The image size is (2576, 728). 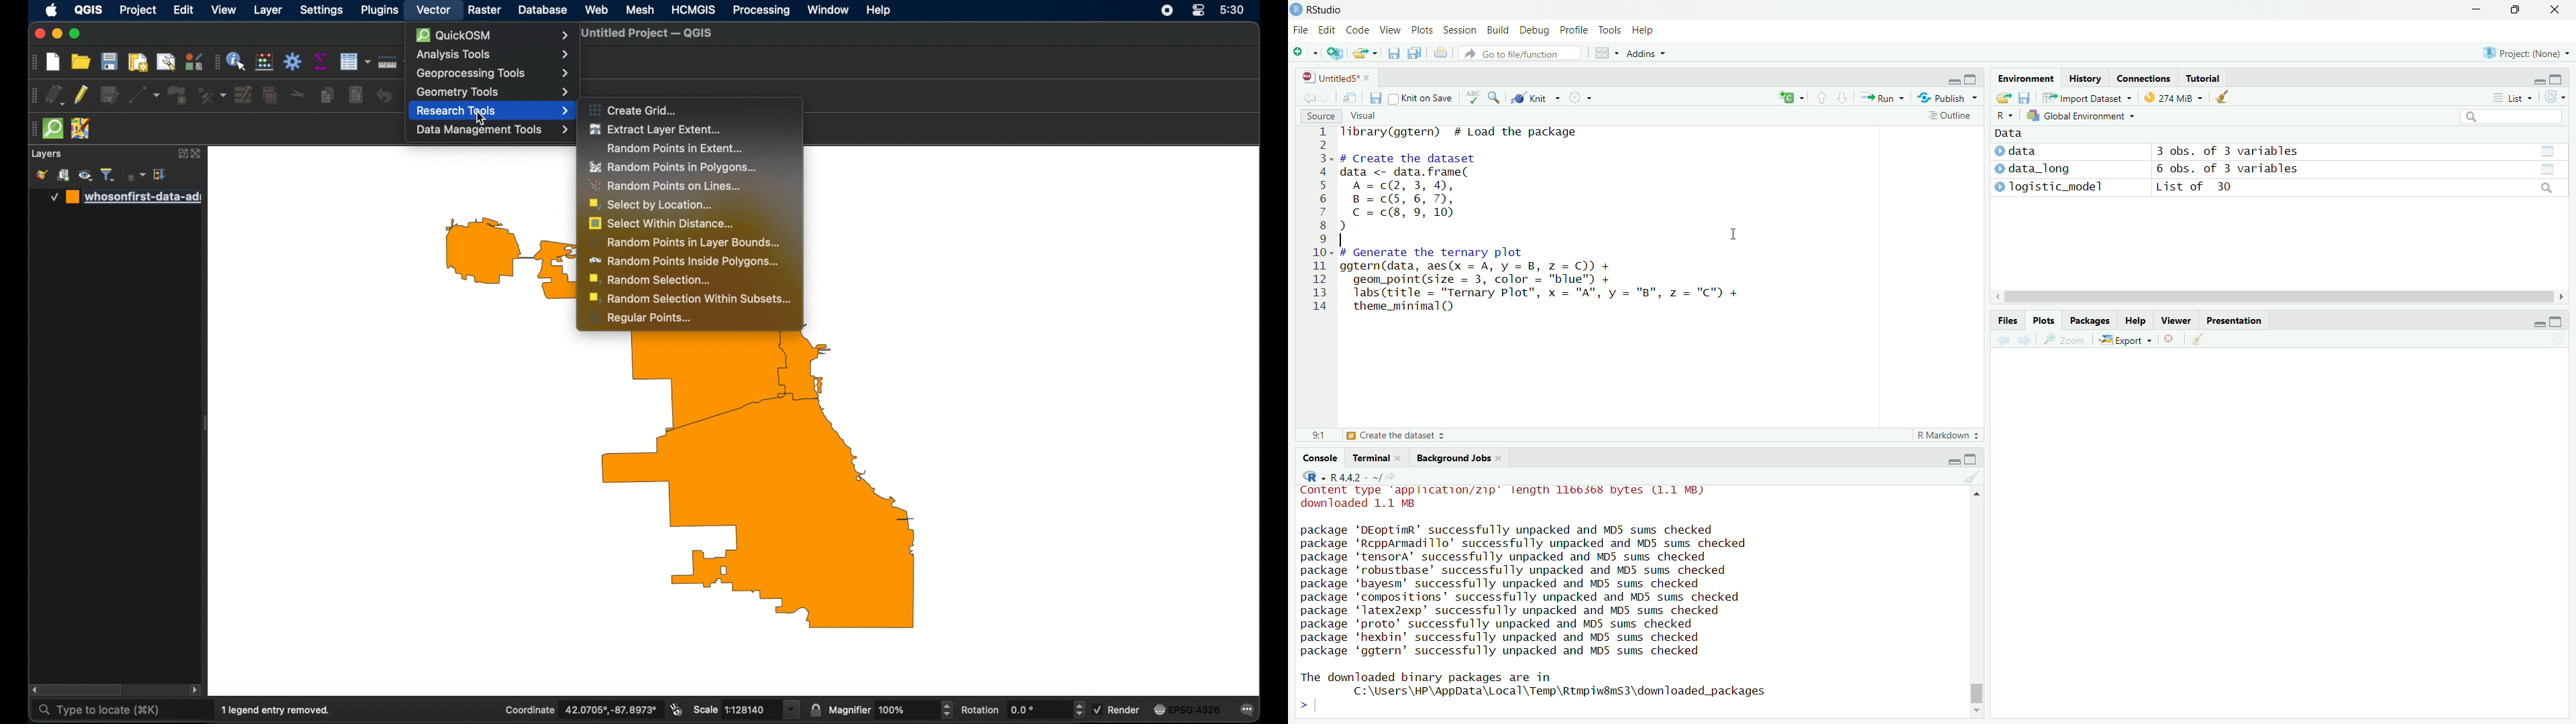 I want to click on Viewer, so click(x=2177, y=322).